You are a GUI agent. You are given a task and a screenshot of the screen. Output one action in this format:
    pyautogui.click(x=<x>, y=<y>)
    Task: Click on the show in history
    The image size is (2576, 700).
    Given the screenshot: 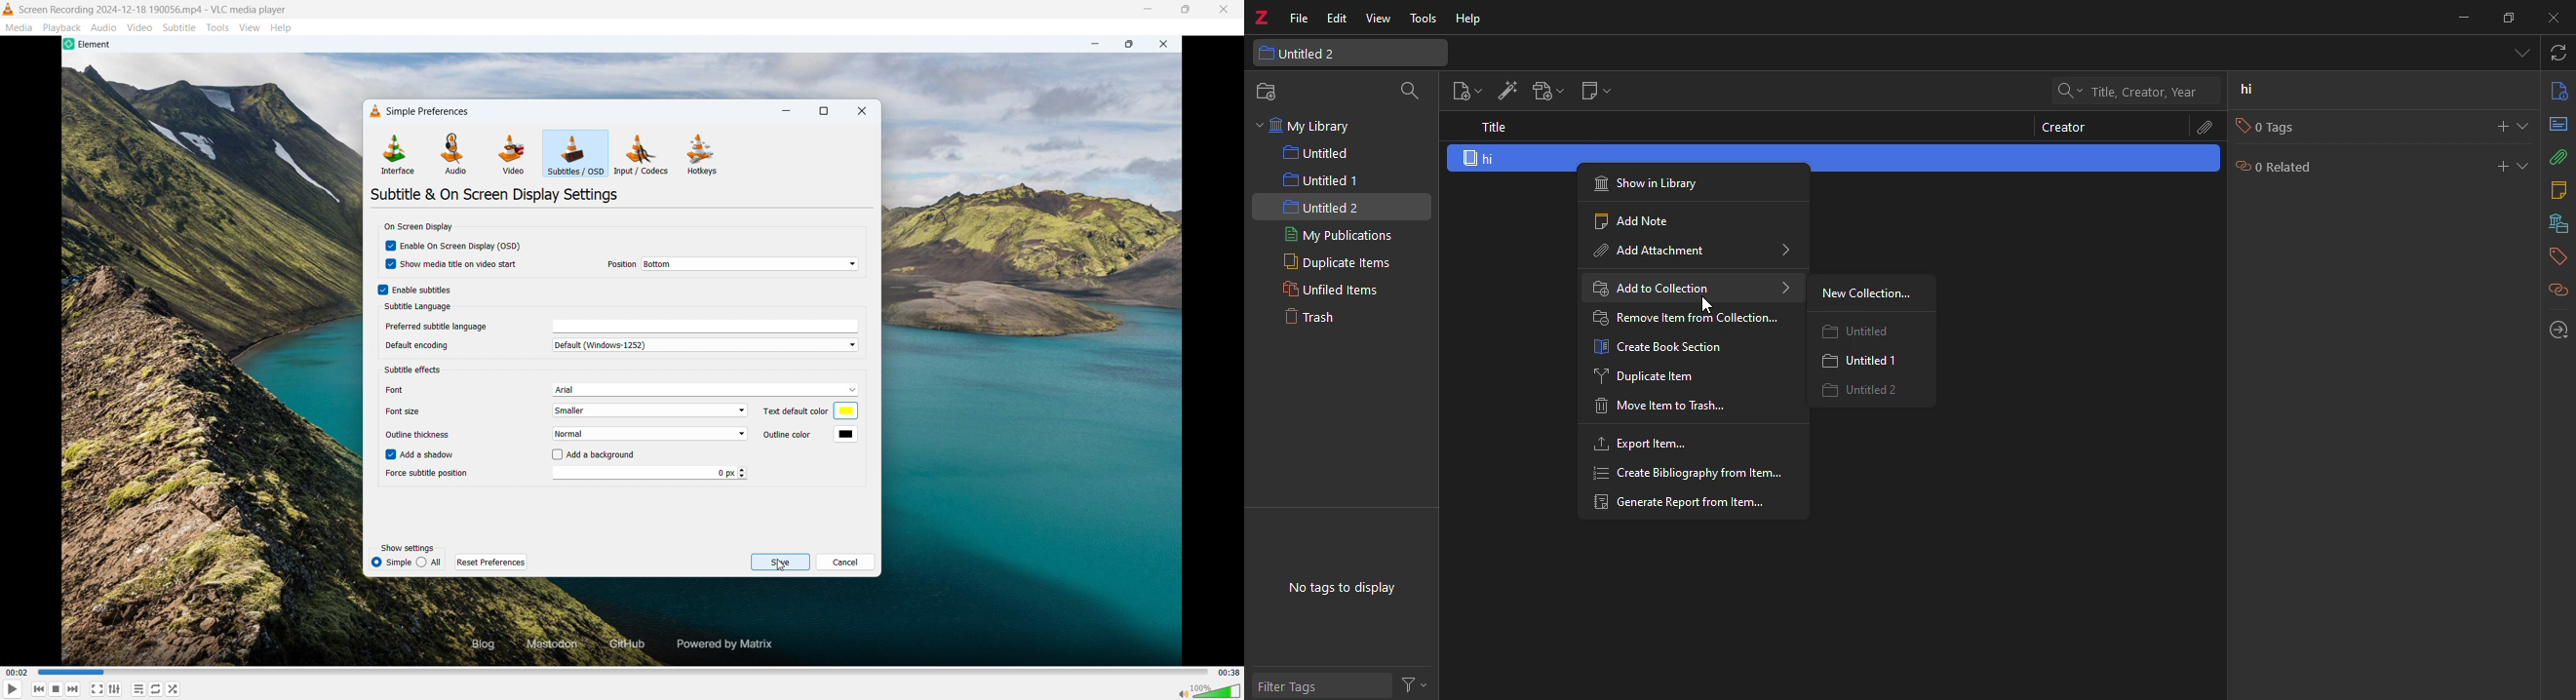 What is the action you would take?
    pyautogui.click(x=1653, y=182)
    